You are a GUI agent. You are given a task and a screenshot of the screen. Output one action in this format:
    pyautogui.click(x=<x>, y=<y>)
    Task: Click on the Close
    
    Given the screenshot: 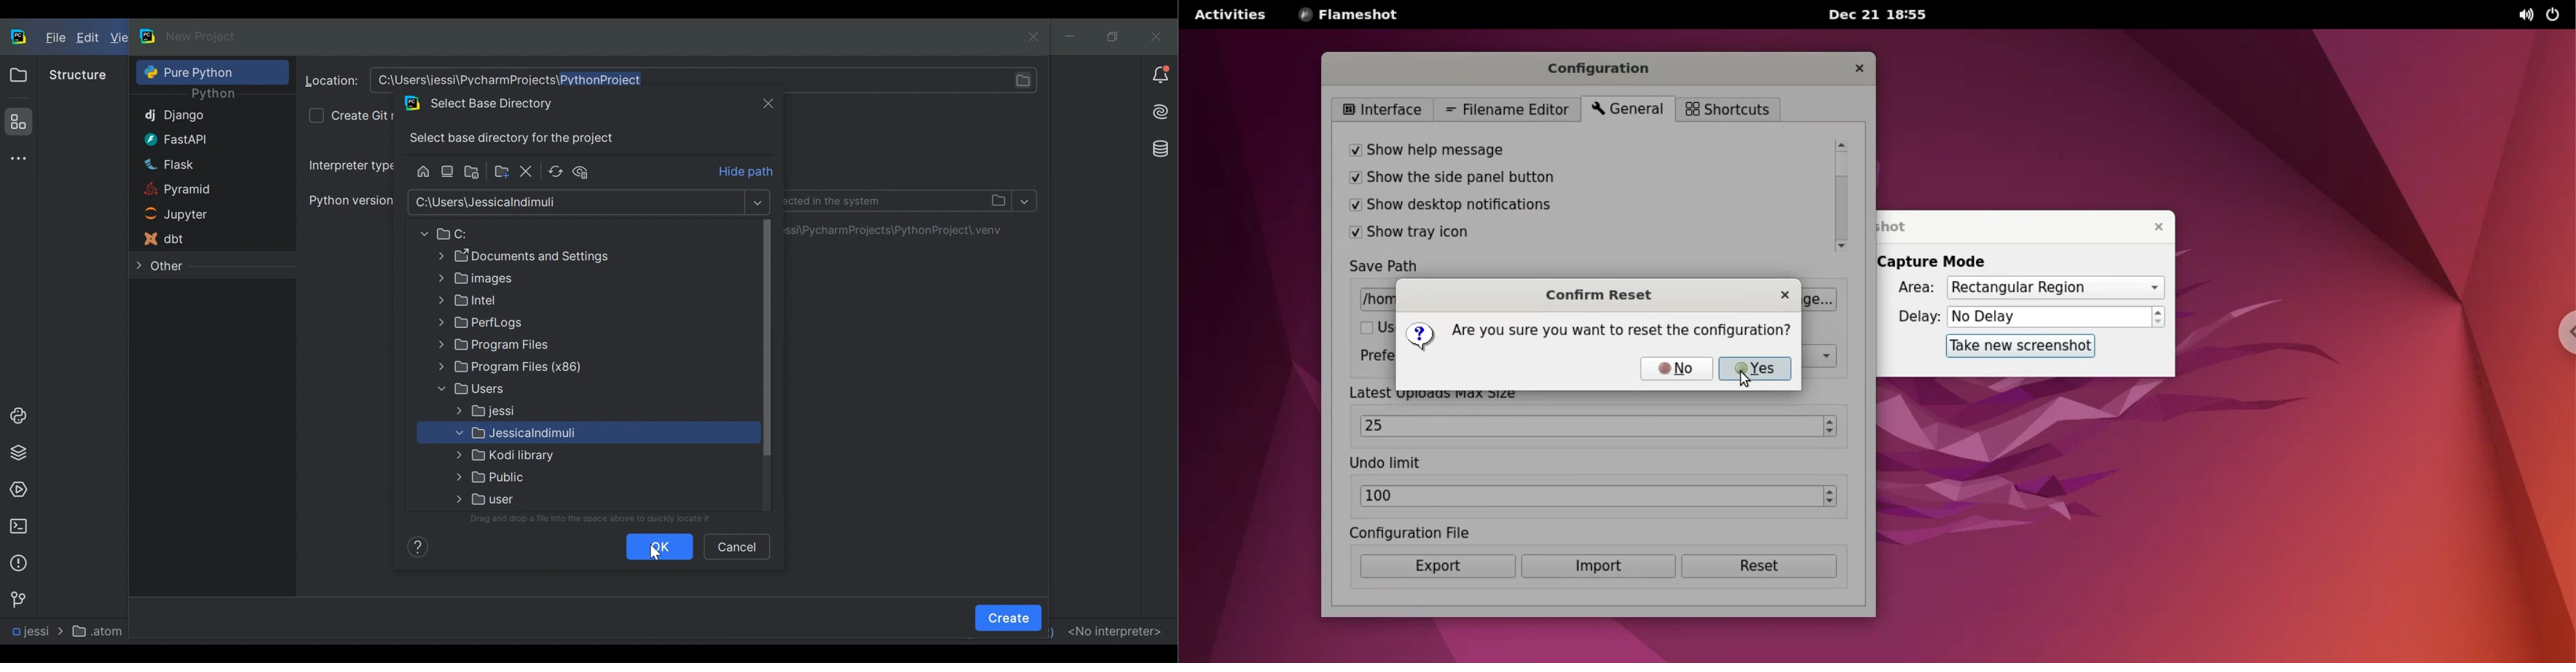 What is the action you would take?
    pyautogui.click(x=768, y=103)
    